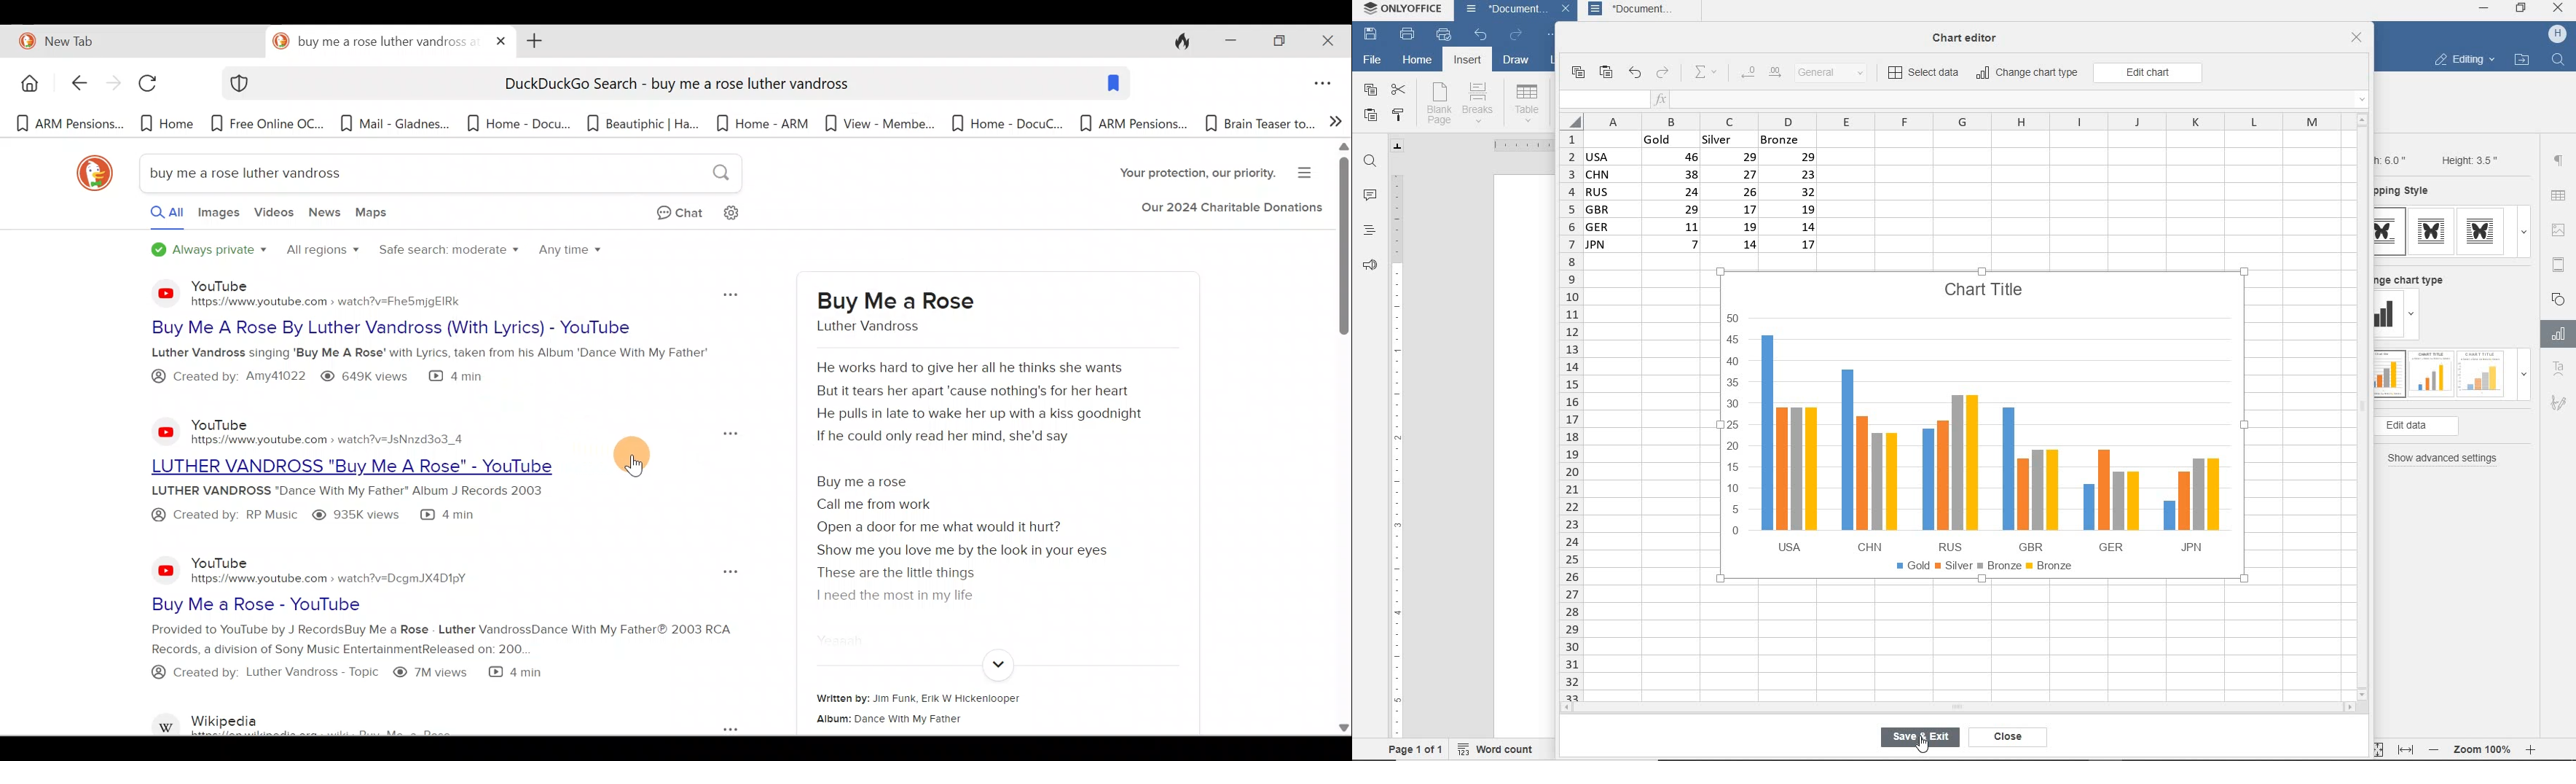  I want to click on feedback & support, so click(1368, 268).